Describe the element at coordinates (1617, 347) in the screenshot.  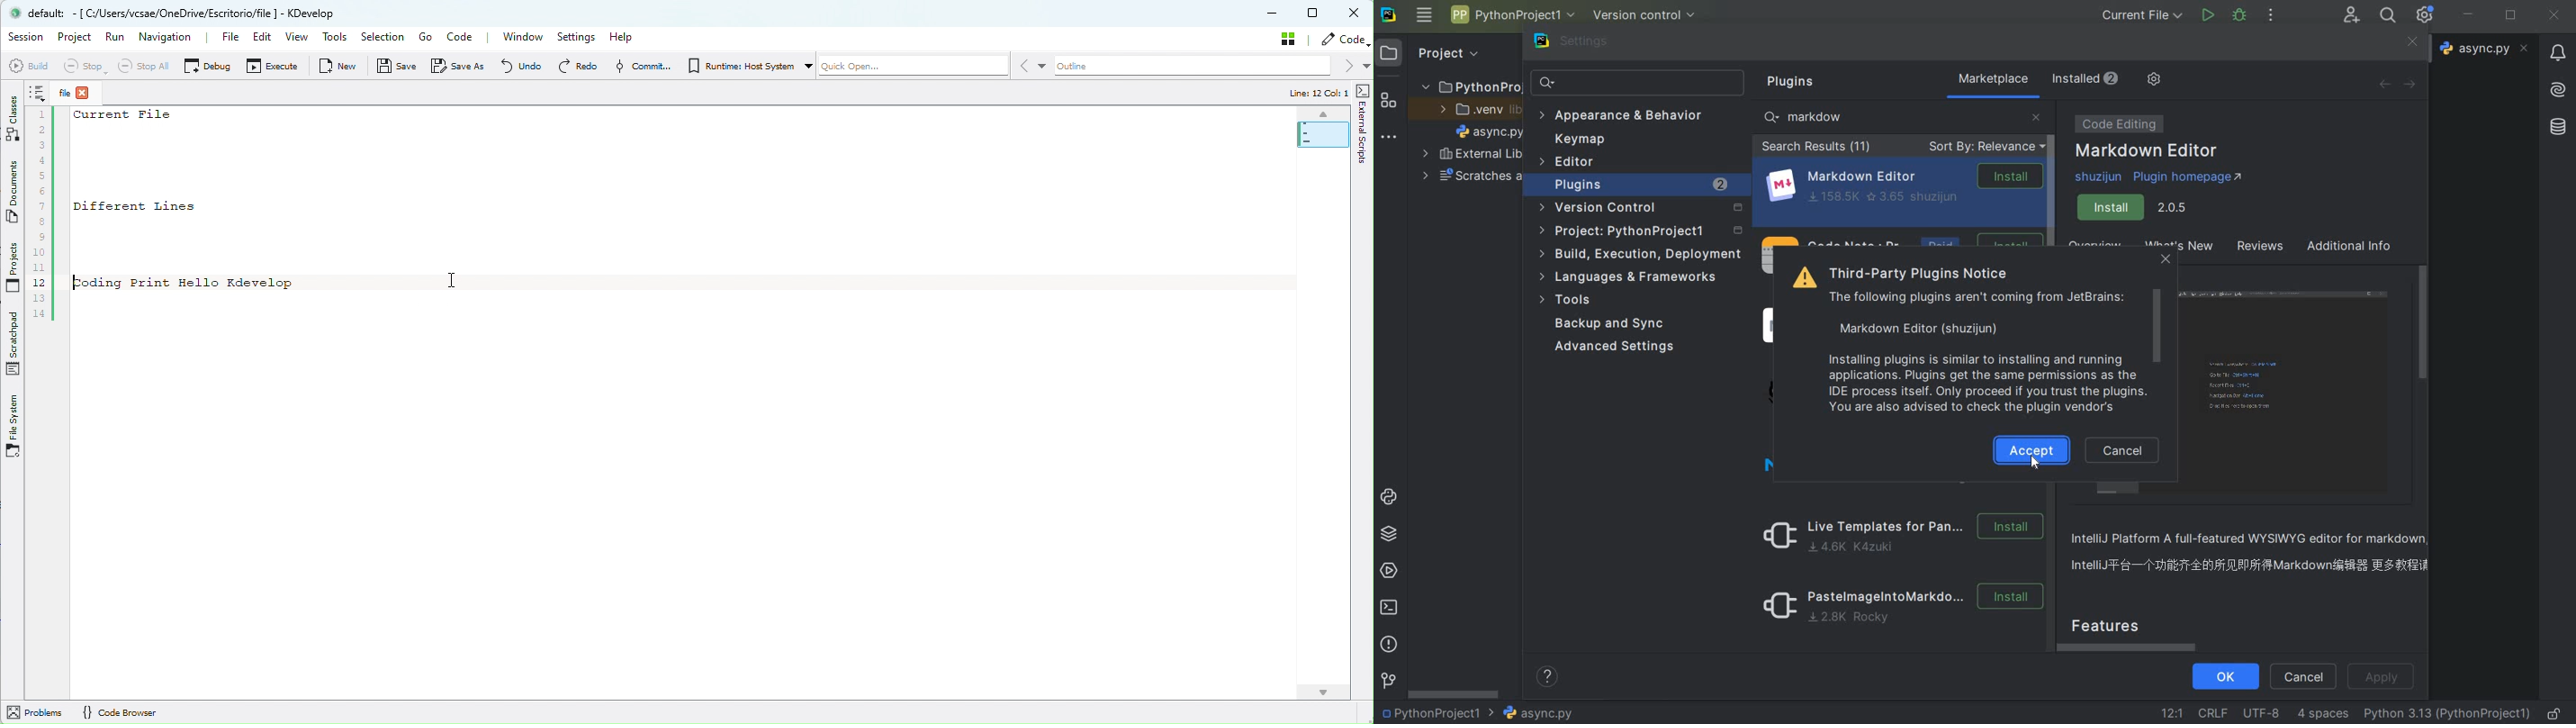
I see `advanced settings` at that location.